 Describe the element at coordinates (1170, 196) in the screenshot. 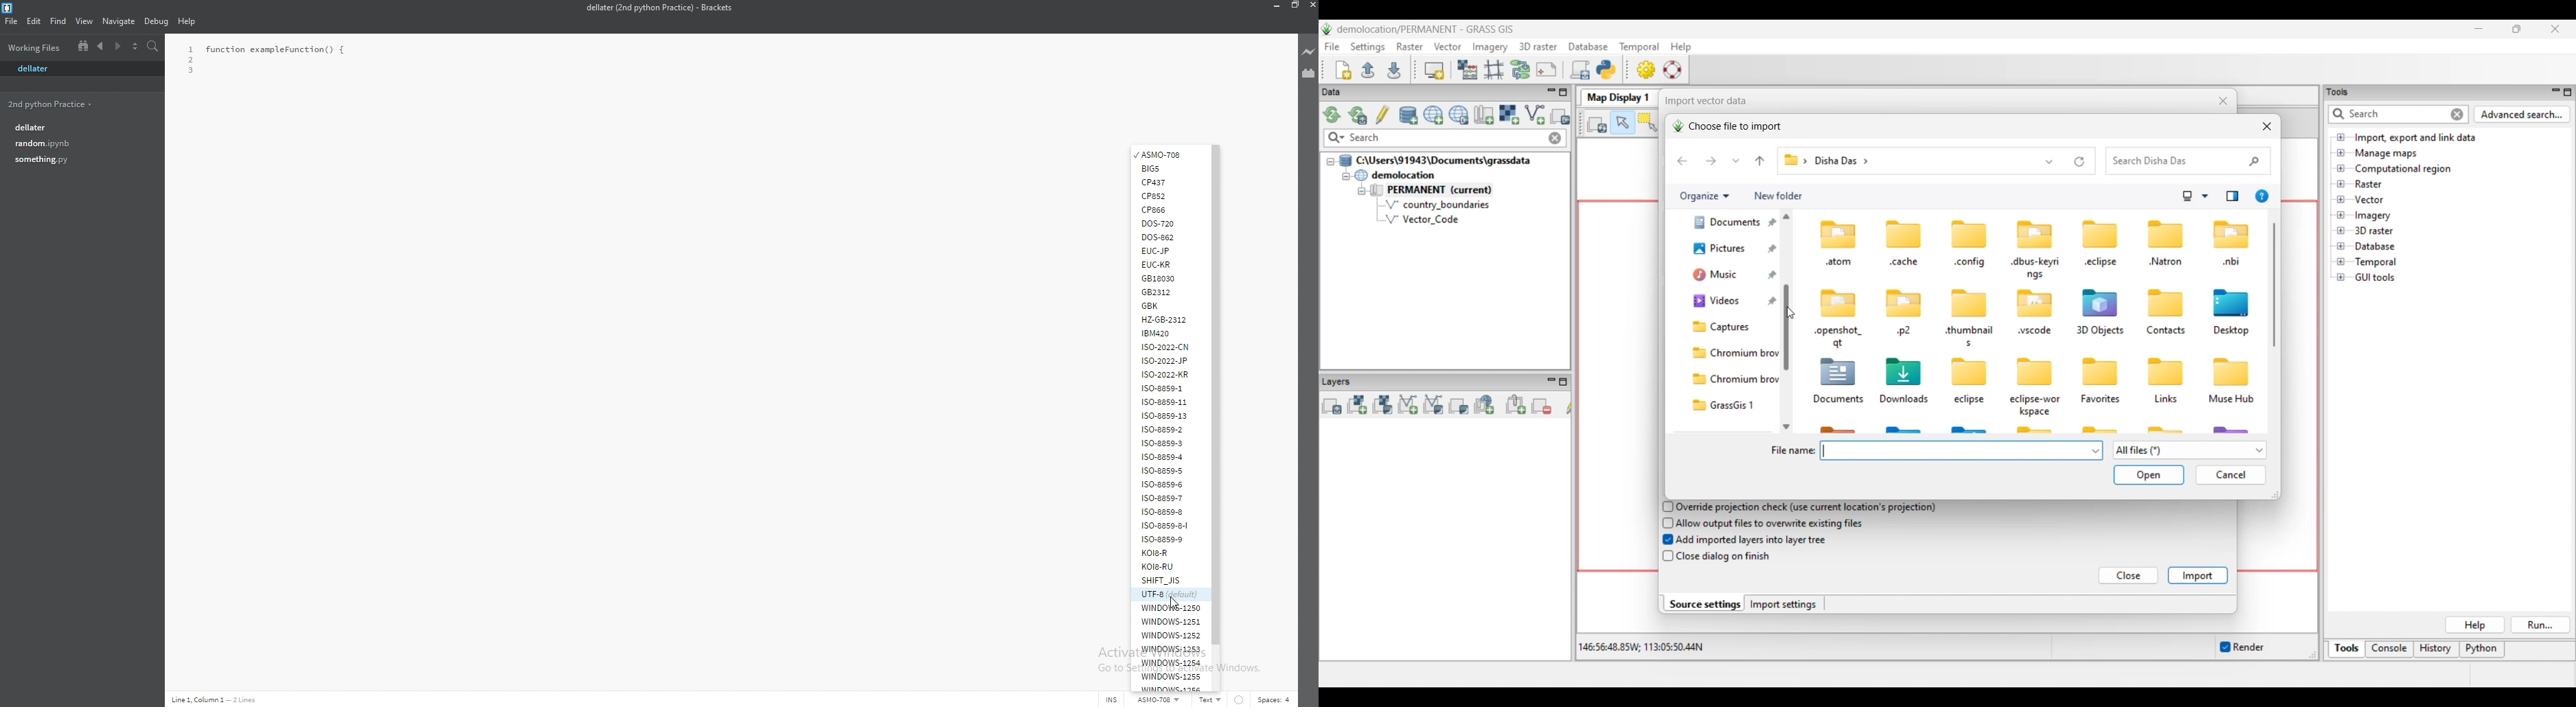

I see `cp852` at that location.